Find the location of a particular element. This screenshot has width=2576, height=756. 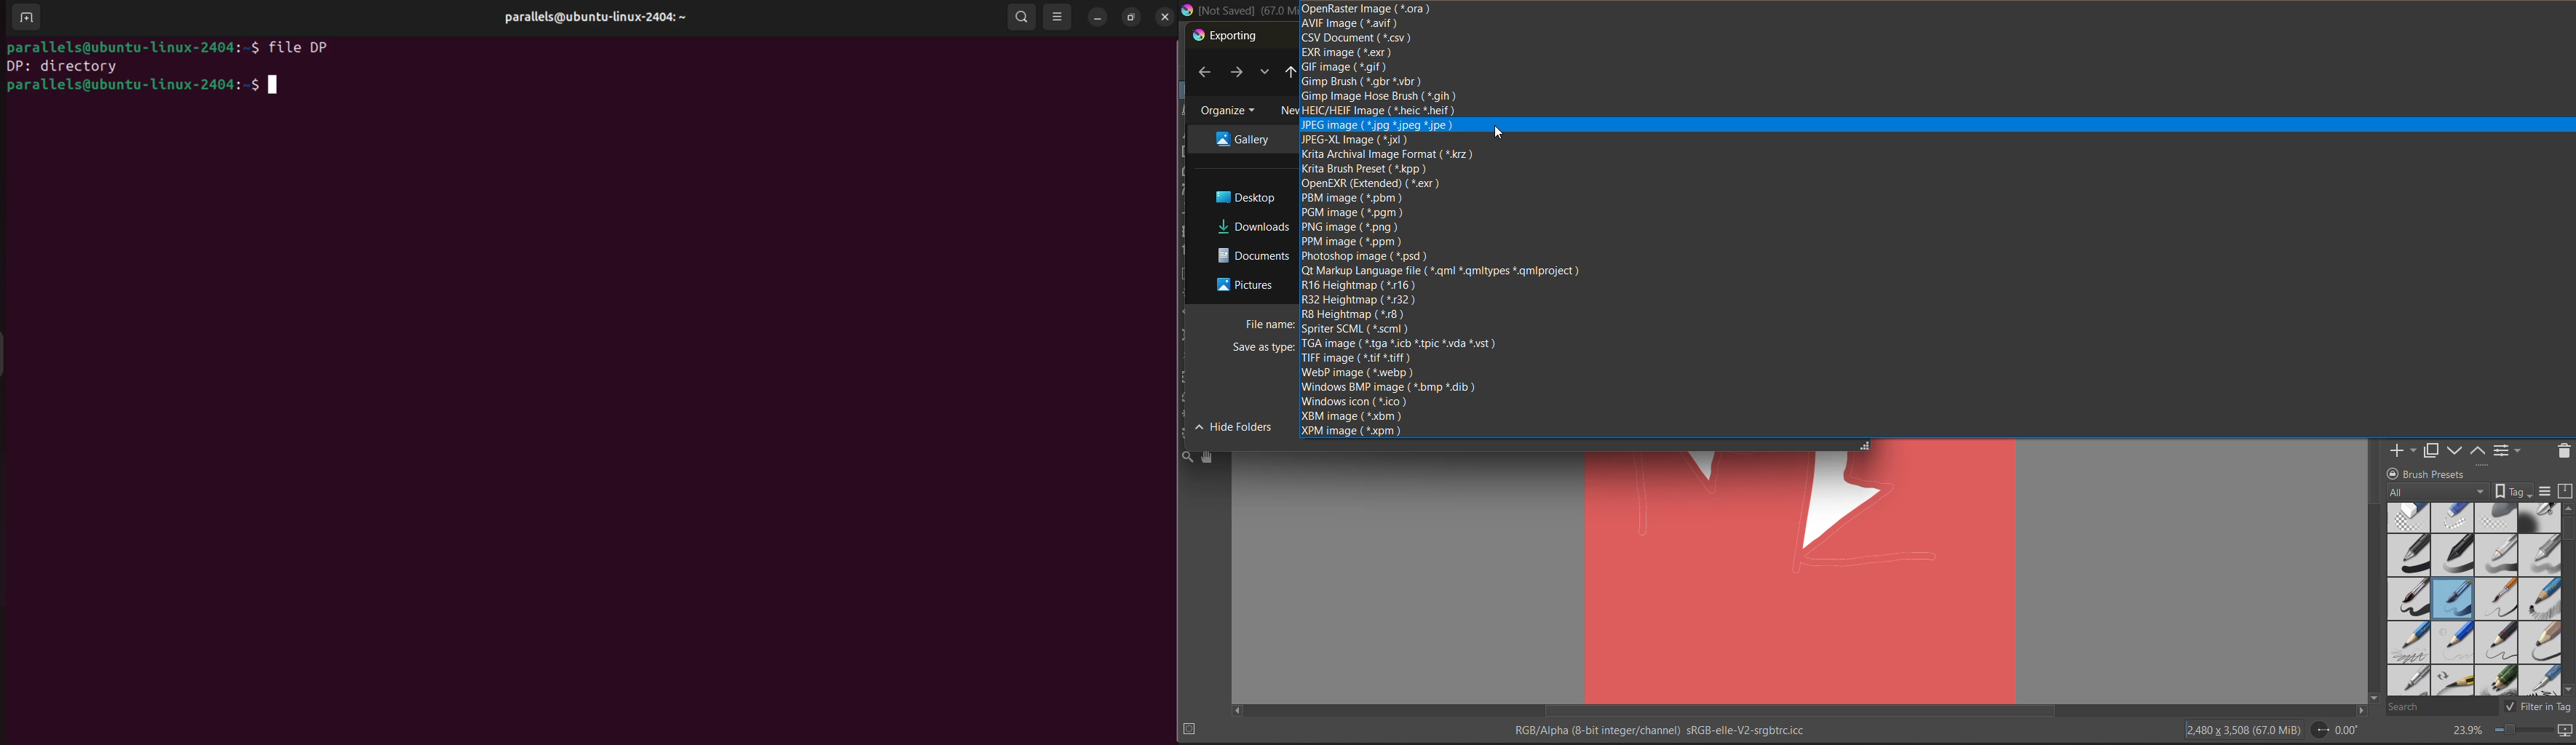

avif image is located at coordinates (1351, 24).